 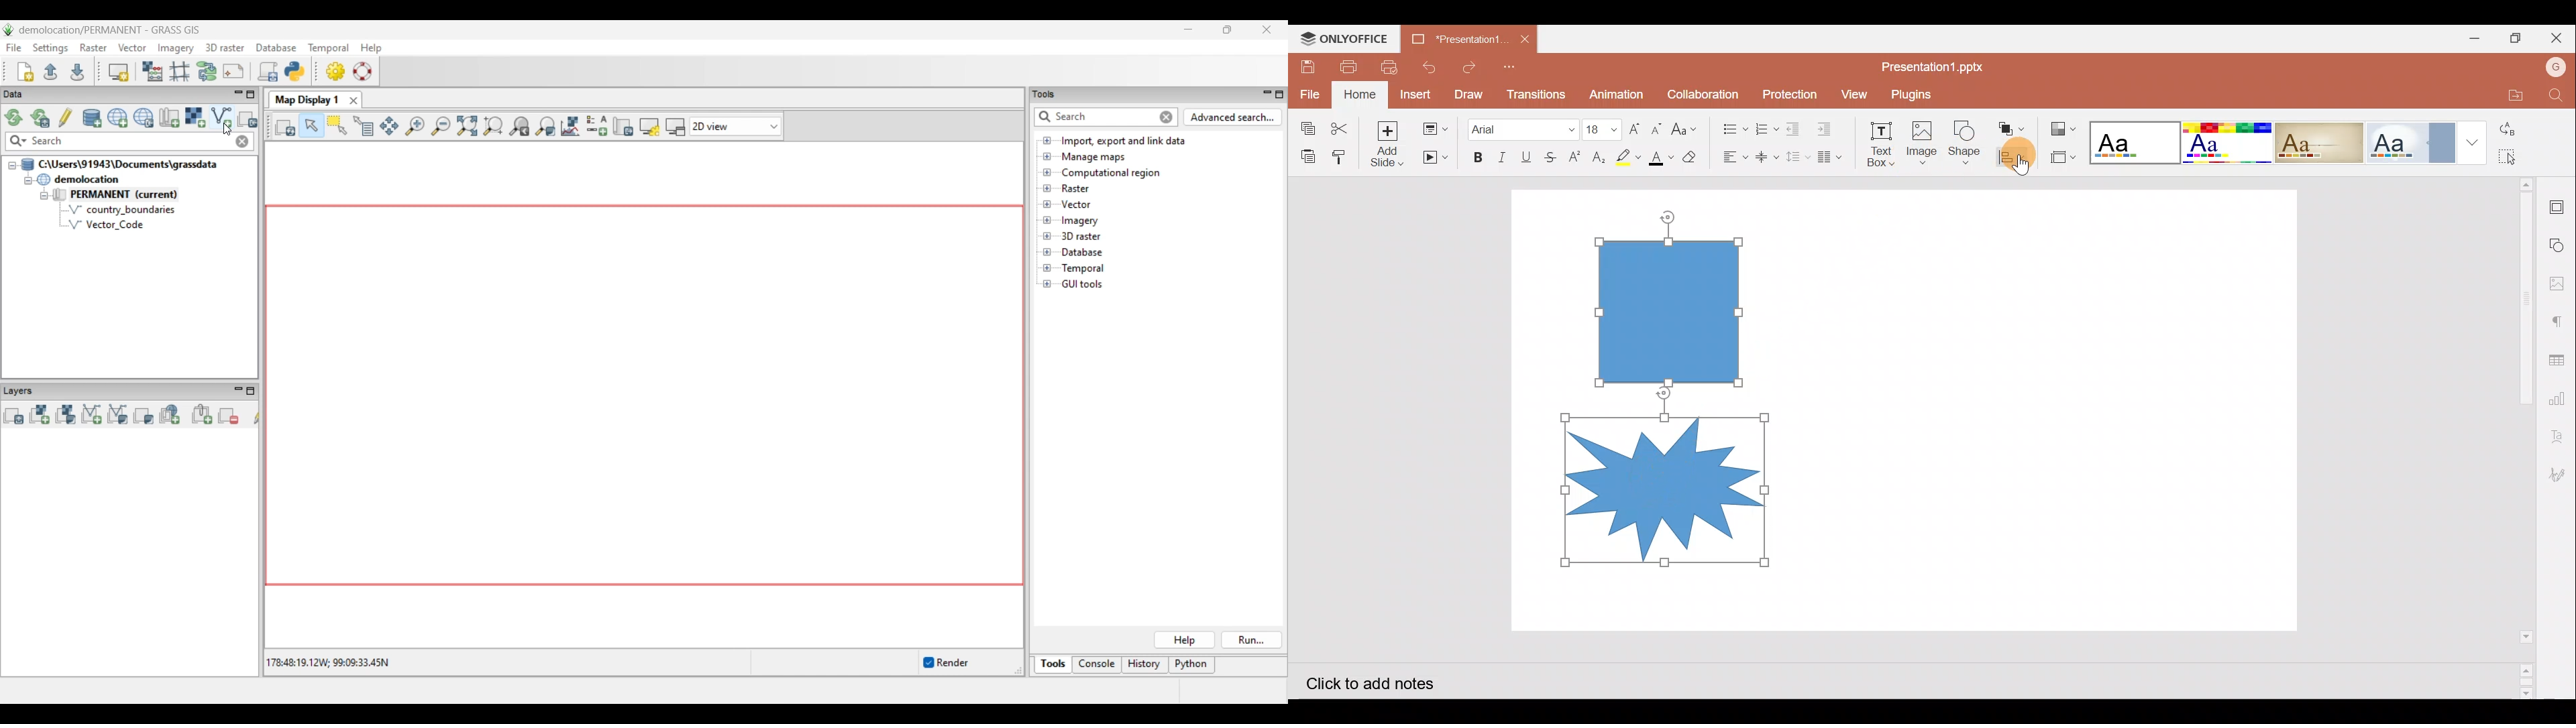 I want to click on Classic, so click(x=2319, y=140).